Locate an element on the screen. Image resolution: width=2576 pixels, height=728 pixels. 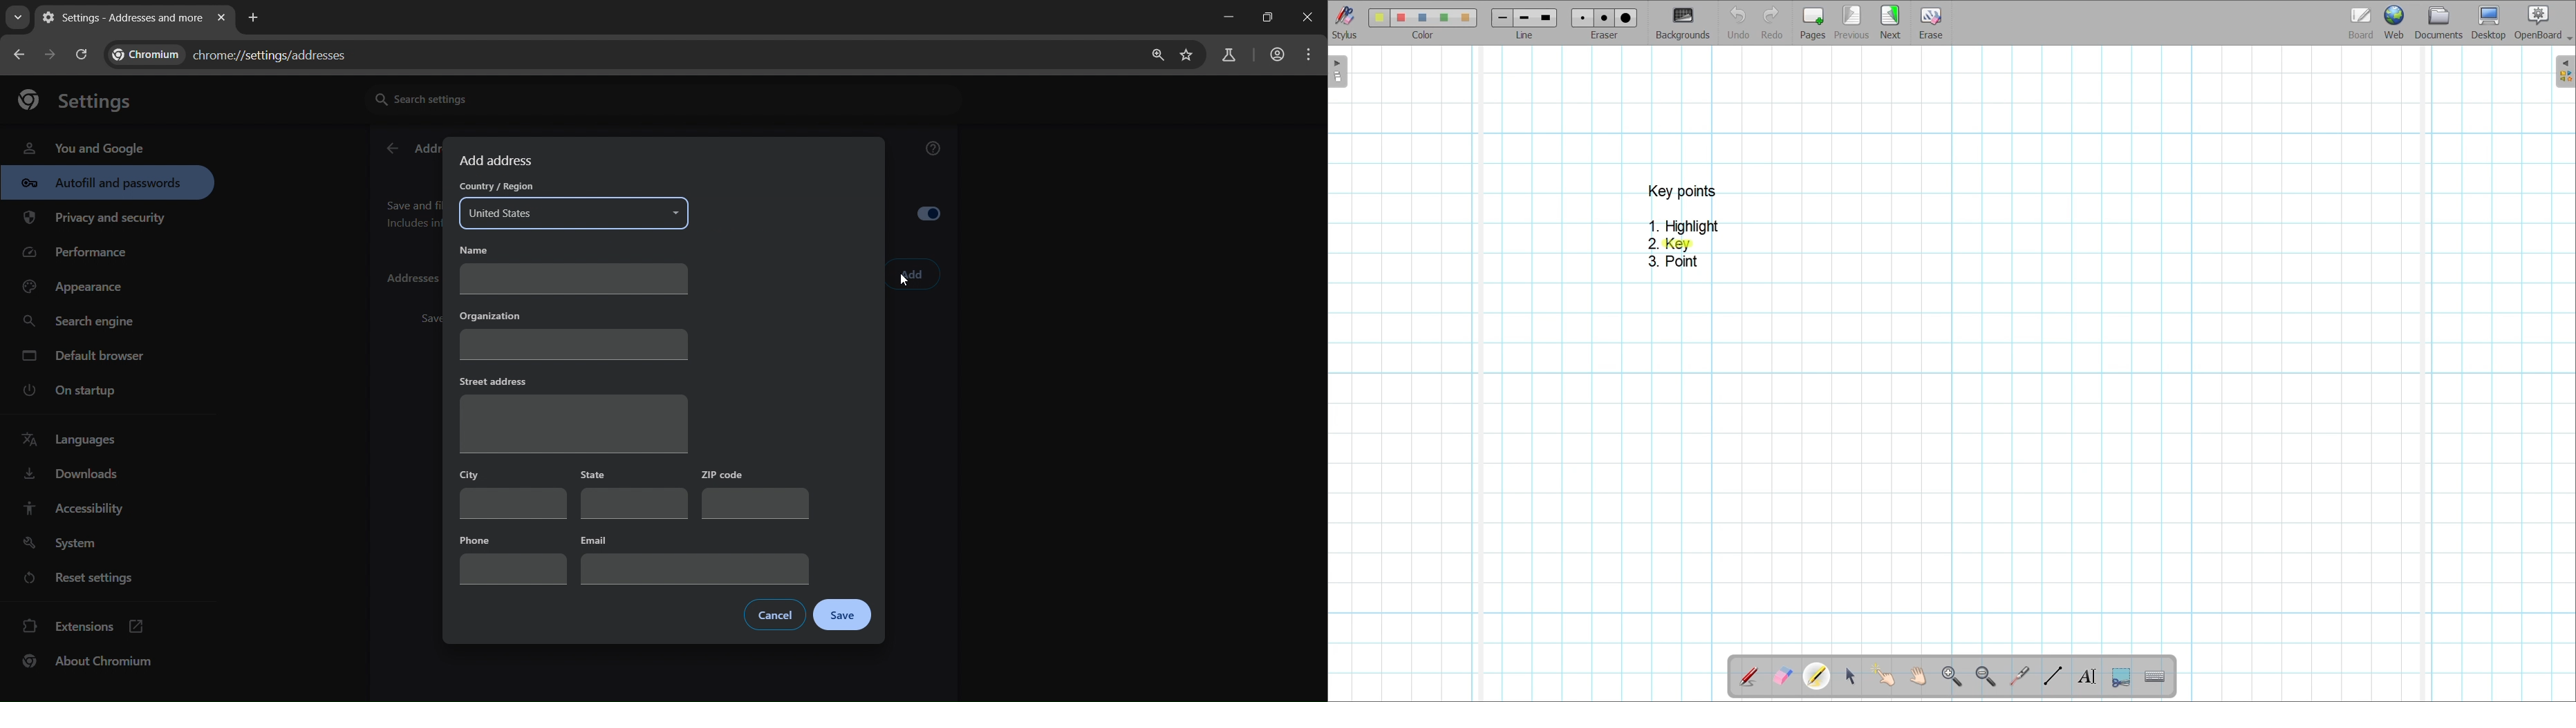
performance is located at coordinates (80, 256).